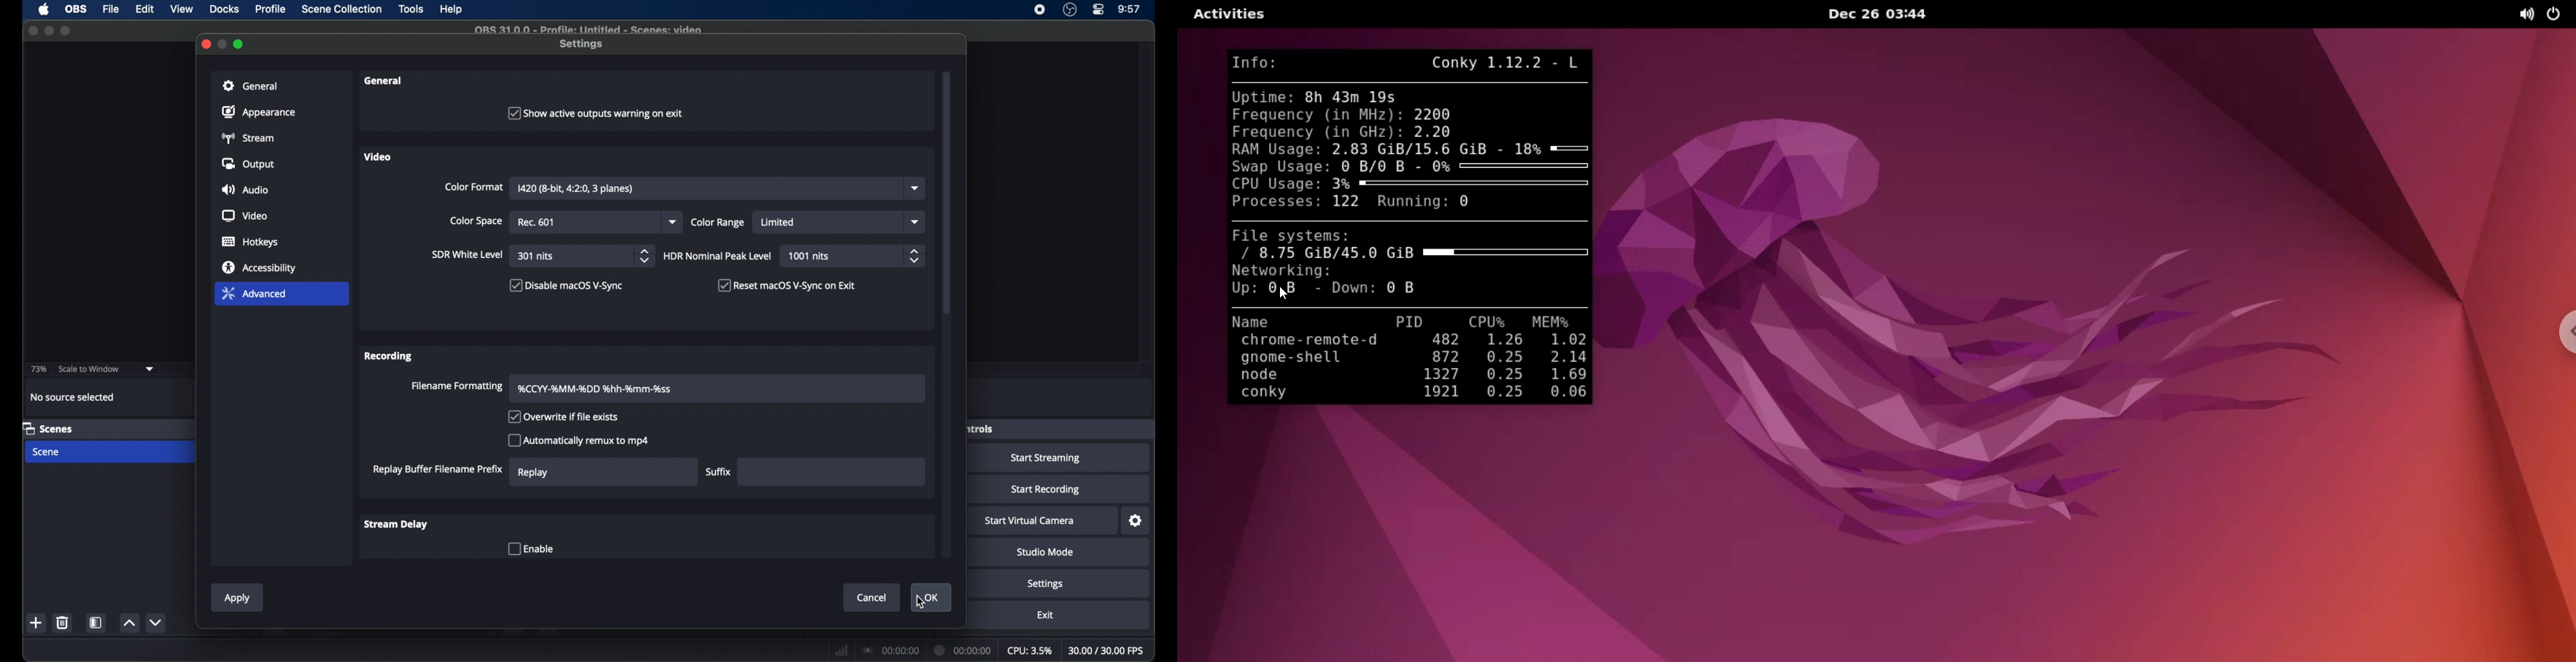  Describe the element at coordinates (240, 44) in the screenshot. I see `maximize` at that location.